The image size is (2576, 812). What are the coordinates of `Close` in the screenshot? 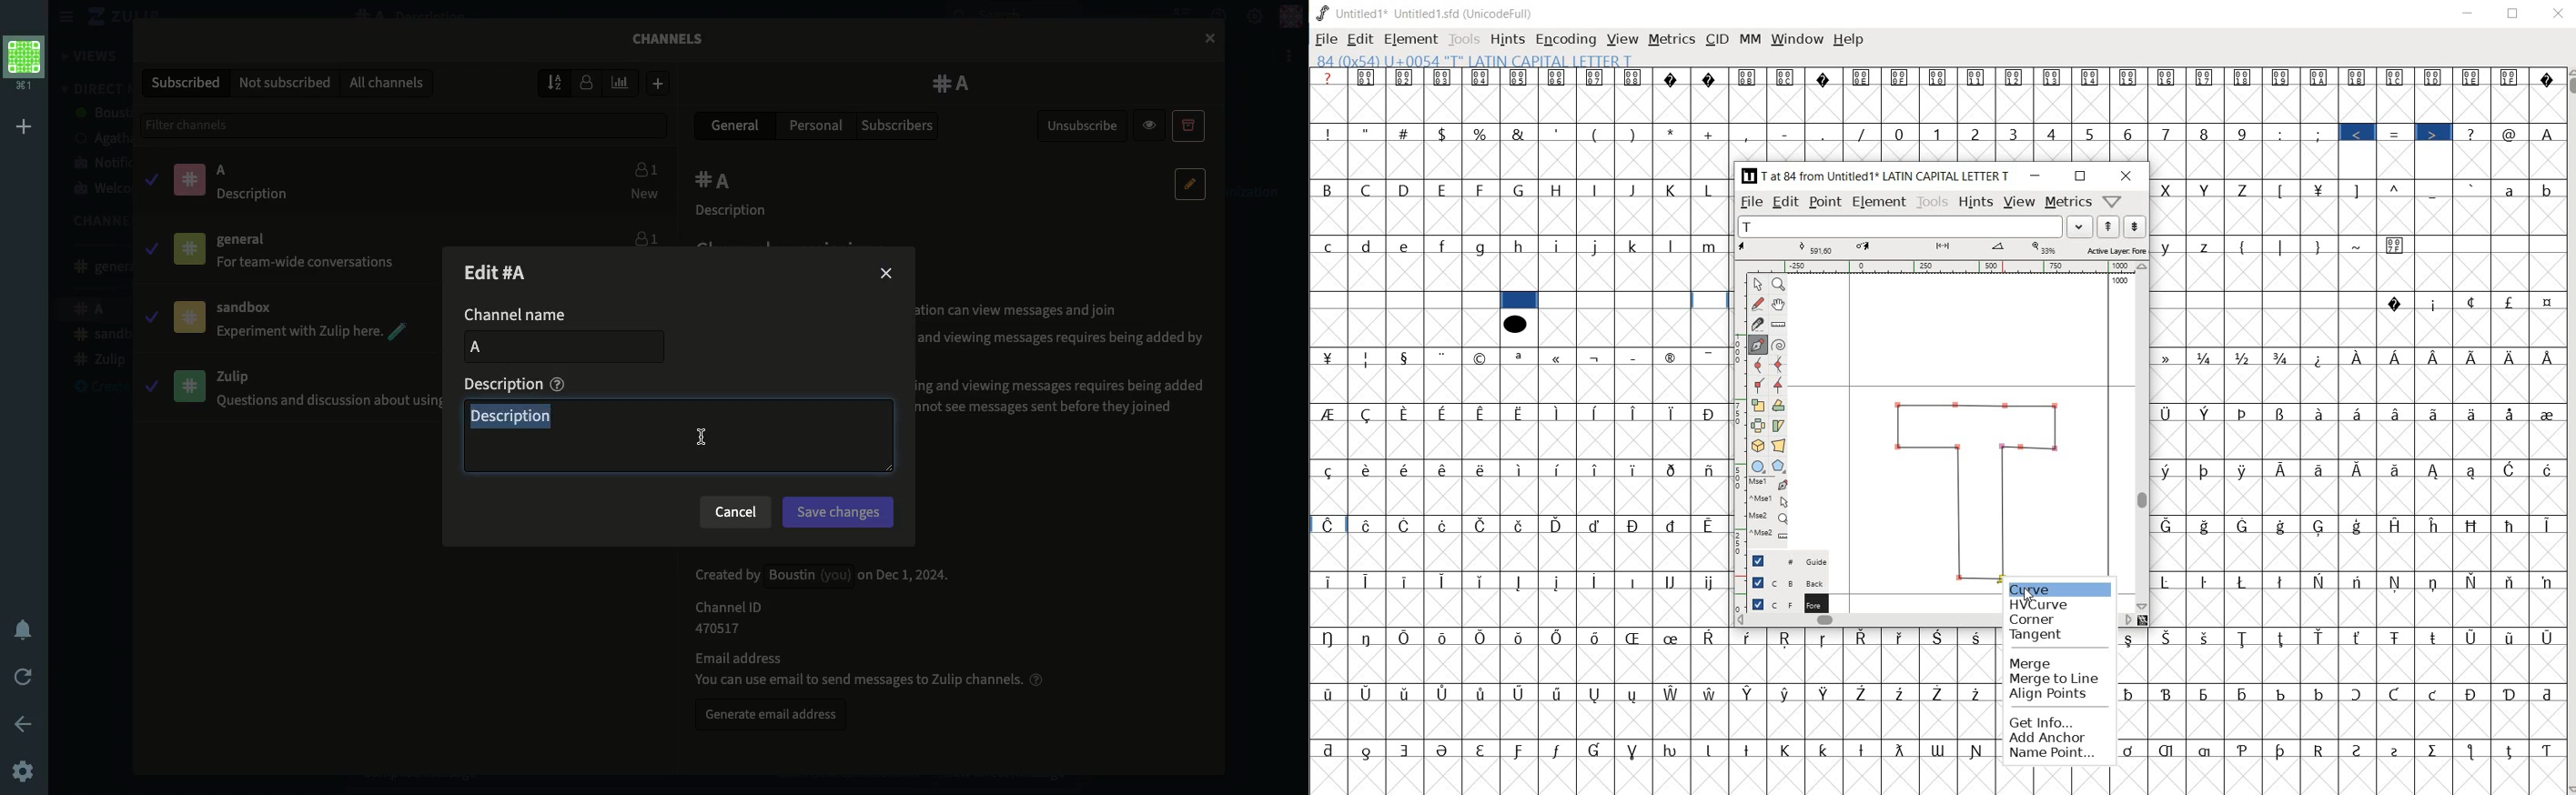 It's located at (884, 277).